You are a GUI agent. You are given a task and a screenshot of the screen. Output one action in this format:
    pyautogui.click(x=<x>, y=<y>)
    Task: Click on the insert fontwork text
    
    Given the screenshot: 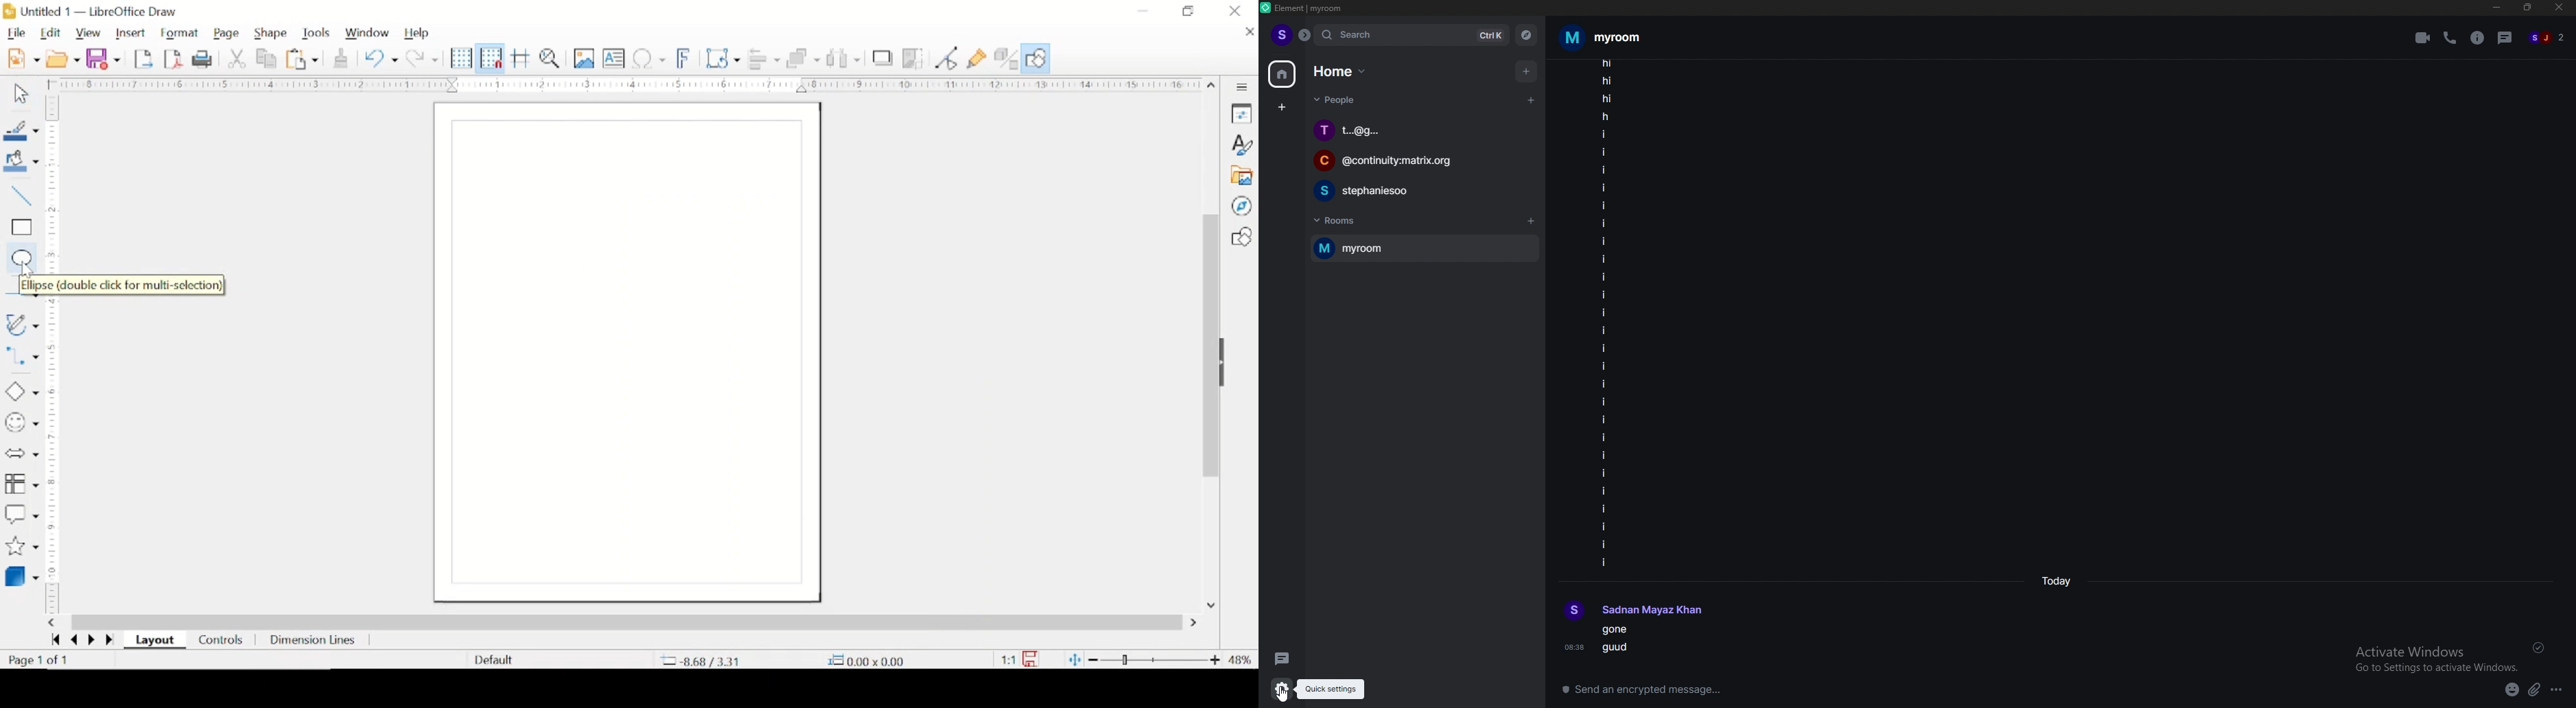 What is the action you would take?
    pyautogui.click(x=685, y=58)
    